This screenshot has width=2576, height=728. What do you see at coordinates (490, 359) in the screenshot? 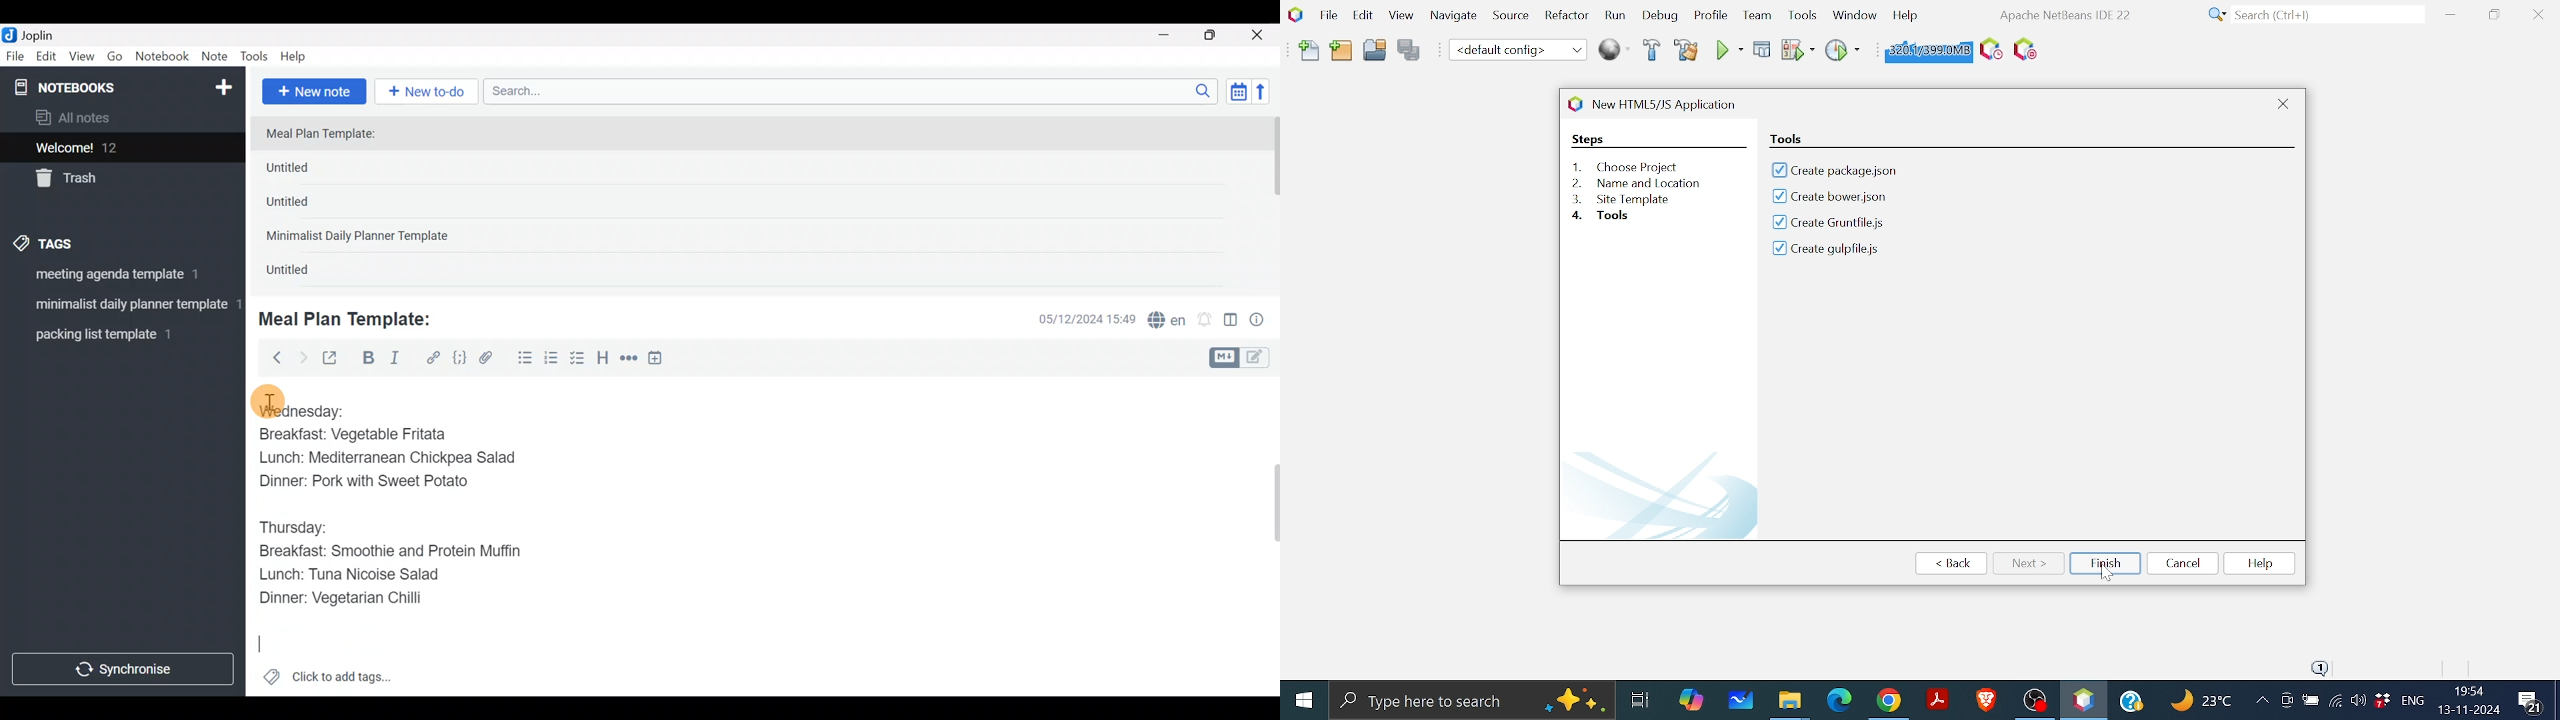
I see `Attach file` at bounding box center [490, 359].